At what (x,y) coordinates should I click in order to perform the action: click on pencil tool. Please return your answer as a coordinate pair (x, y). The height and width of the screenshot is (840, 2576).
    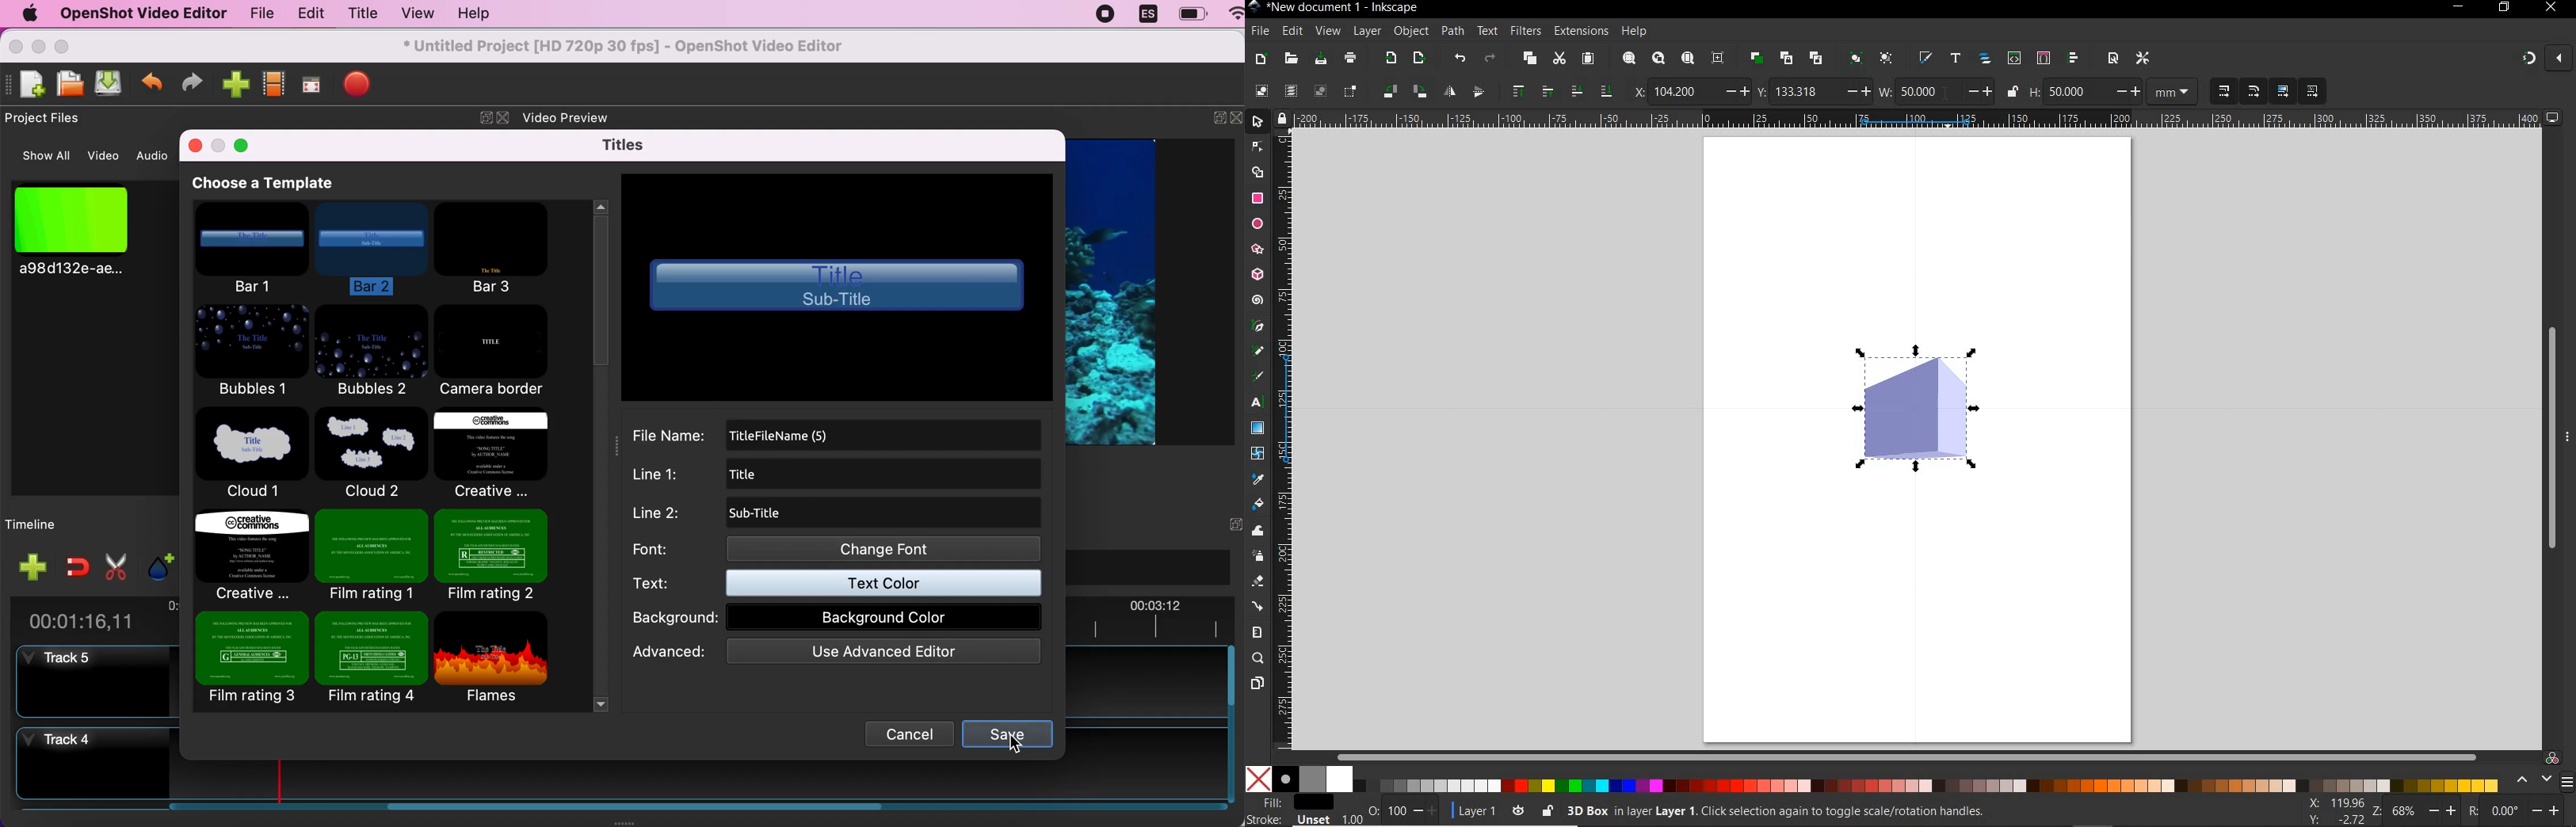
    Looking at the image, I should click on (1255, 352).